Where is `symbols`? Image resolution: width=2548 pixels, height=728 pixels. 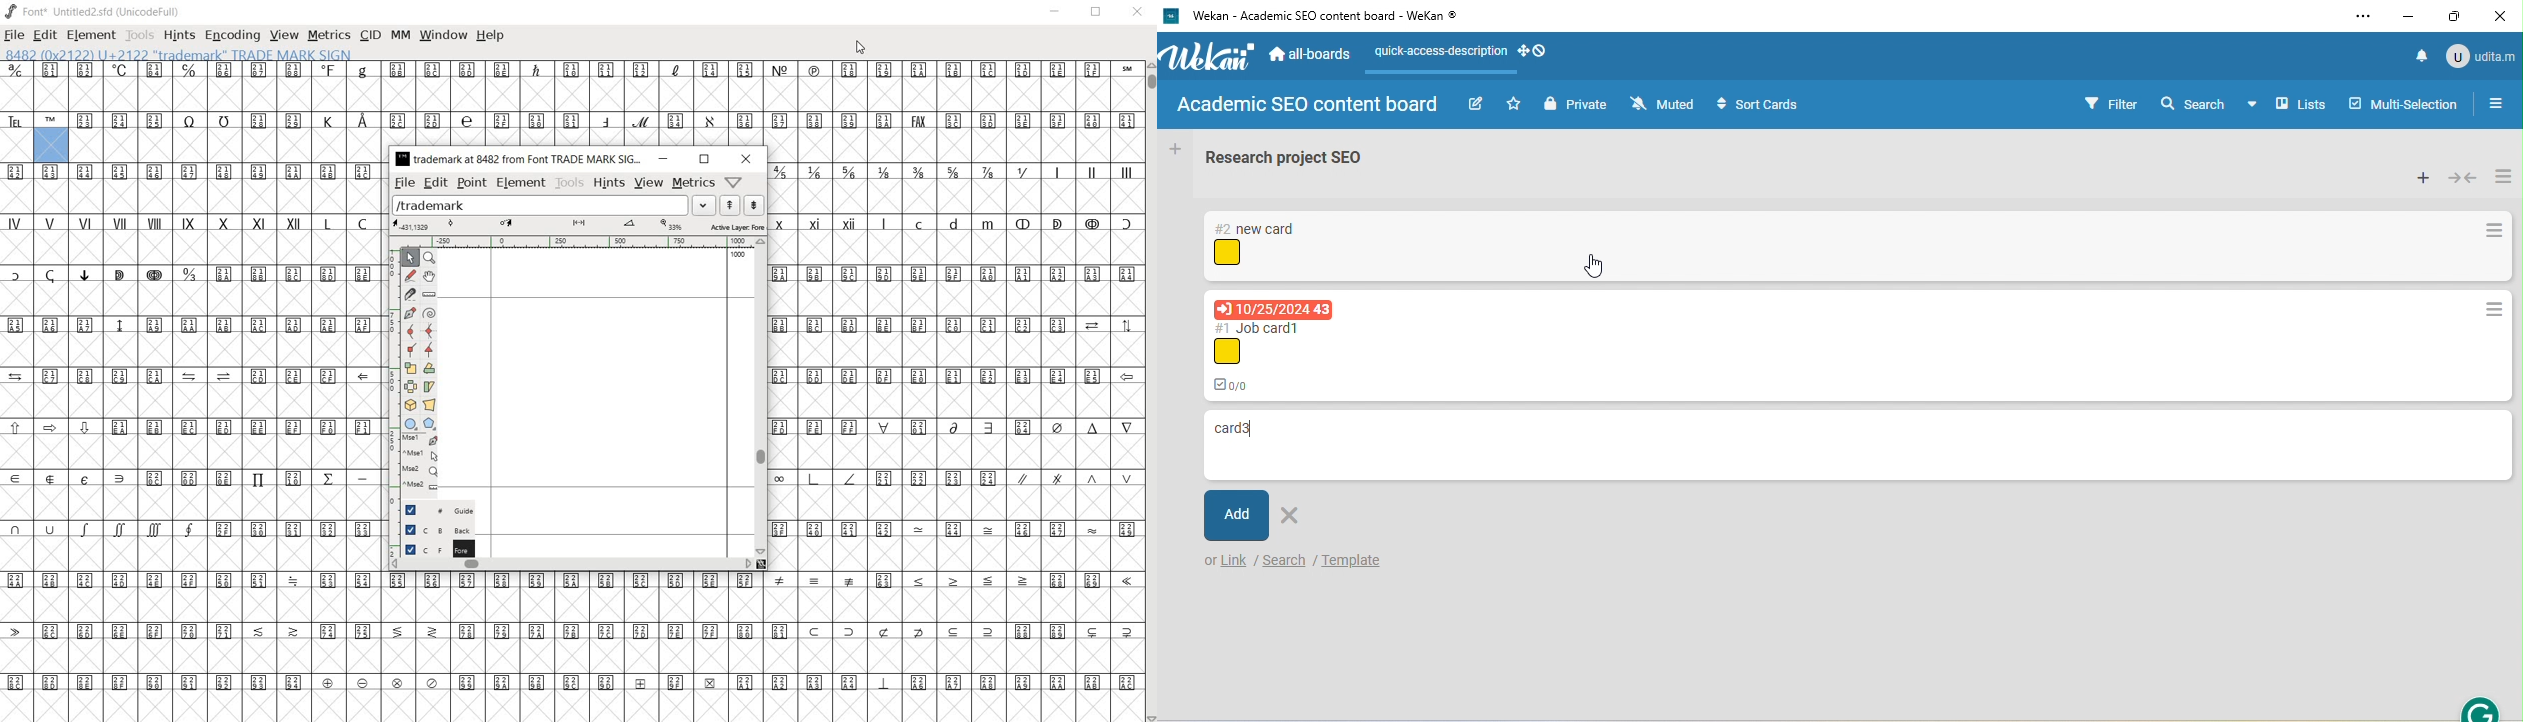 symbols is located at coordinates (572, 103).